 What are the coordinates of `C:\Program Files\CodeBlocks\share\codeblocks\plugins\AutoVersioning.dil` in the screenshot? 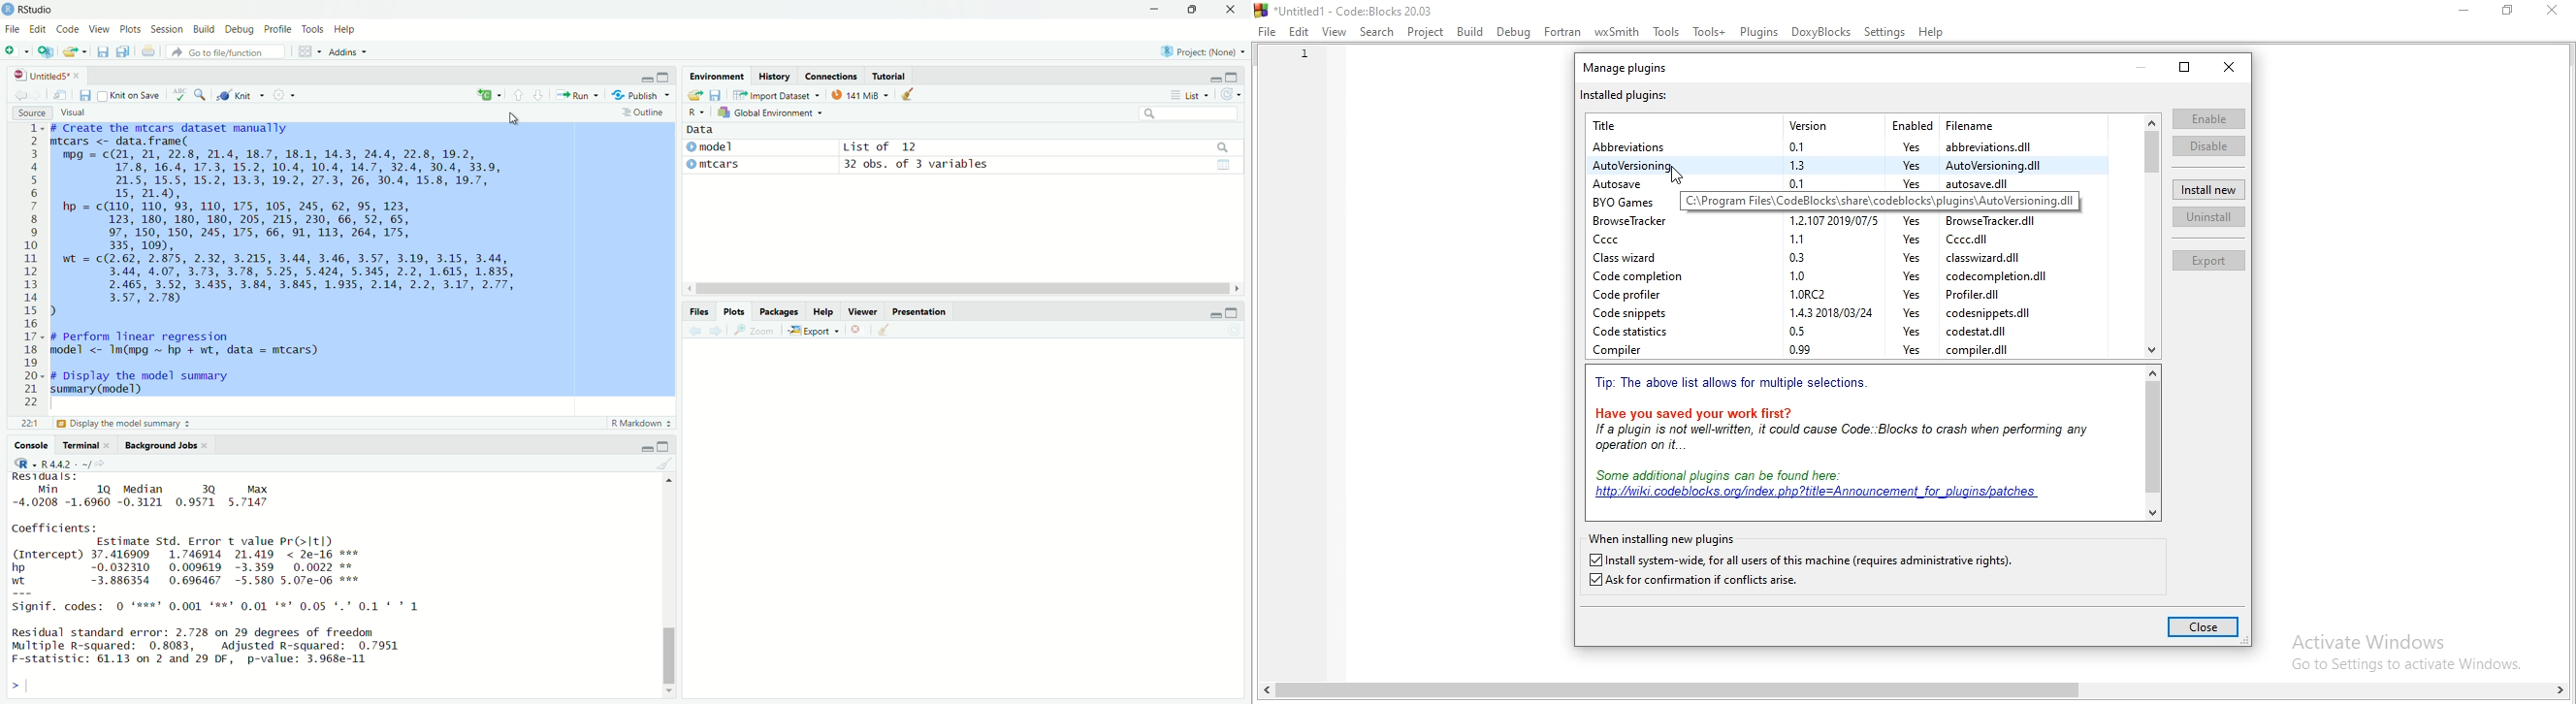 It's located at (1880, 202).